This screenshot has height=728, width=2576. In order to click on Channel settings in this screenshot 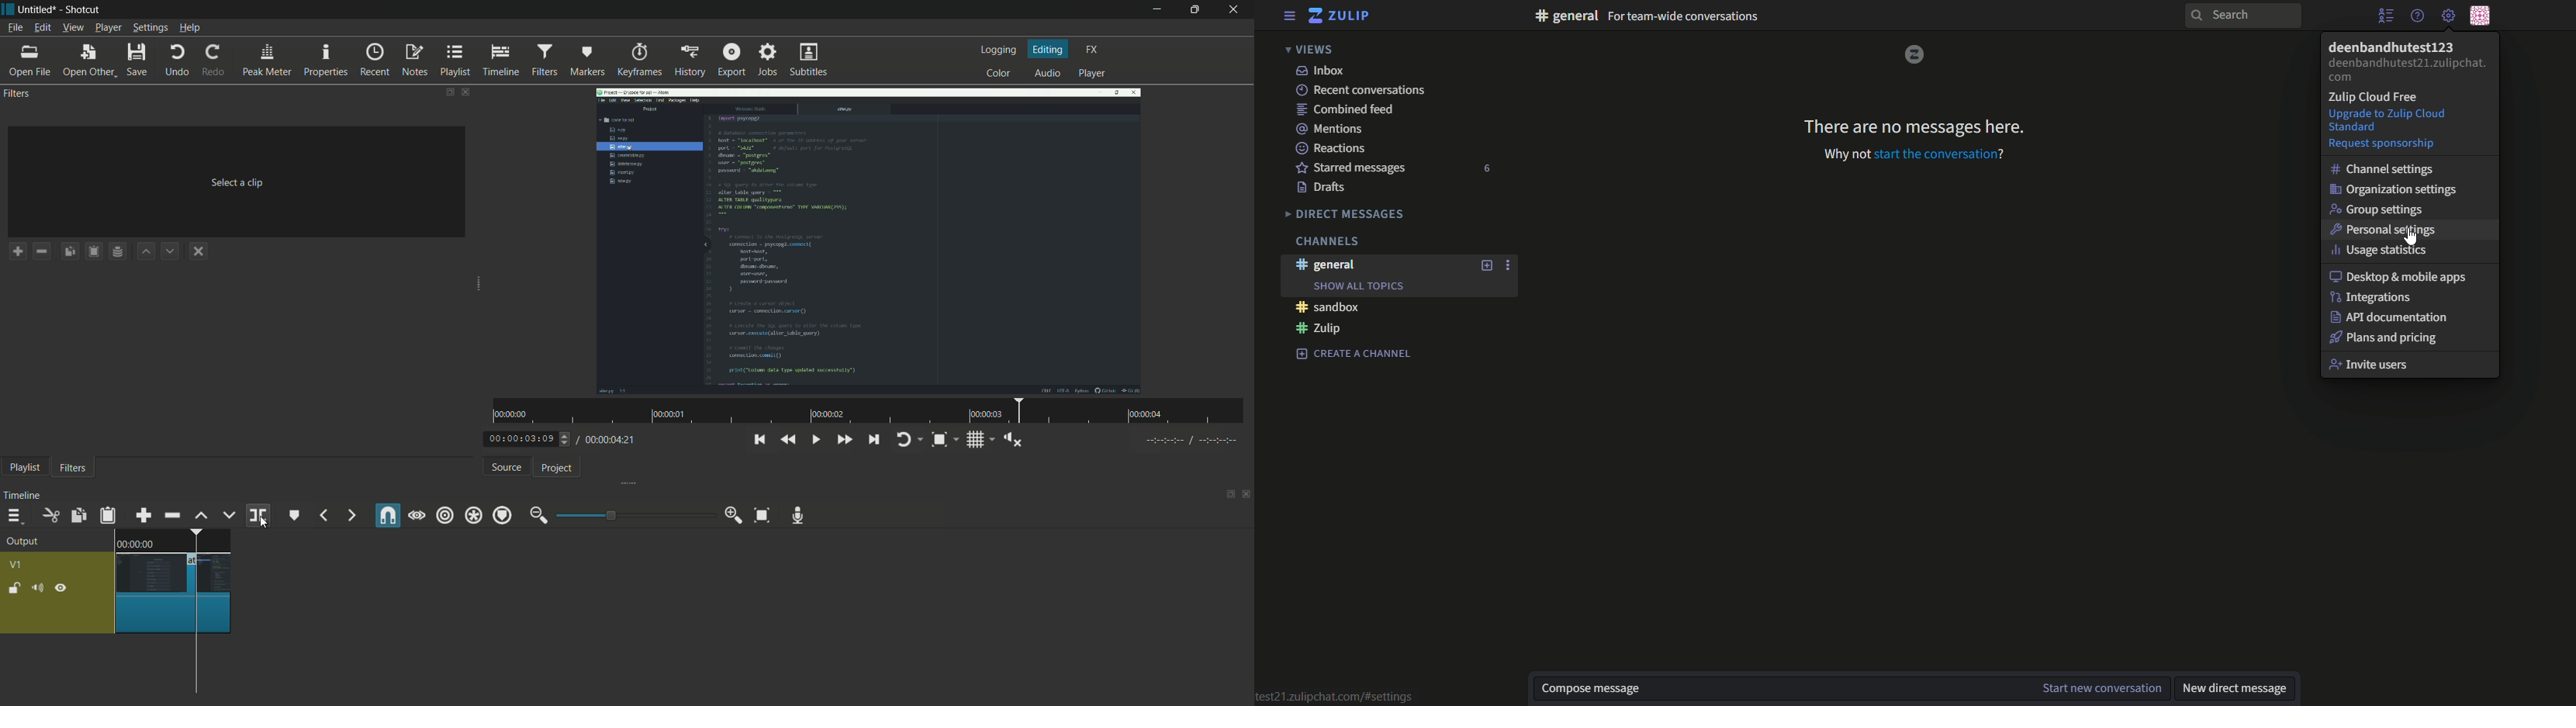, I will do `click(2384, 168)`.